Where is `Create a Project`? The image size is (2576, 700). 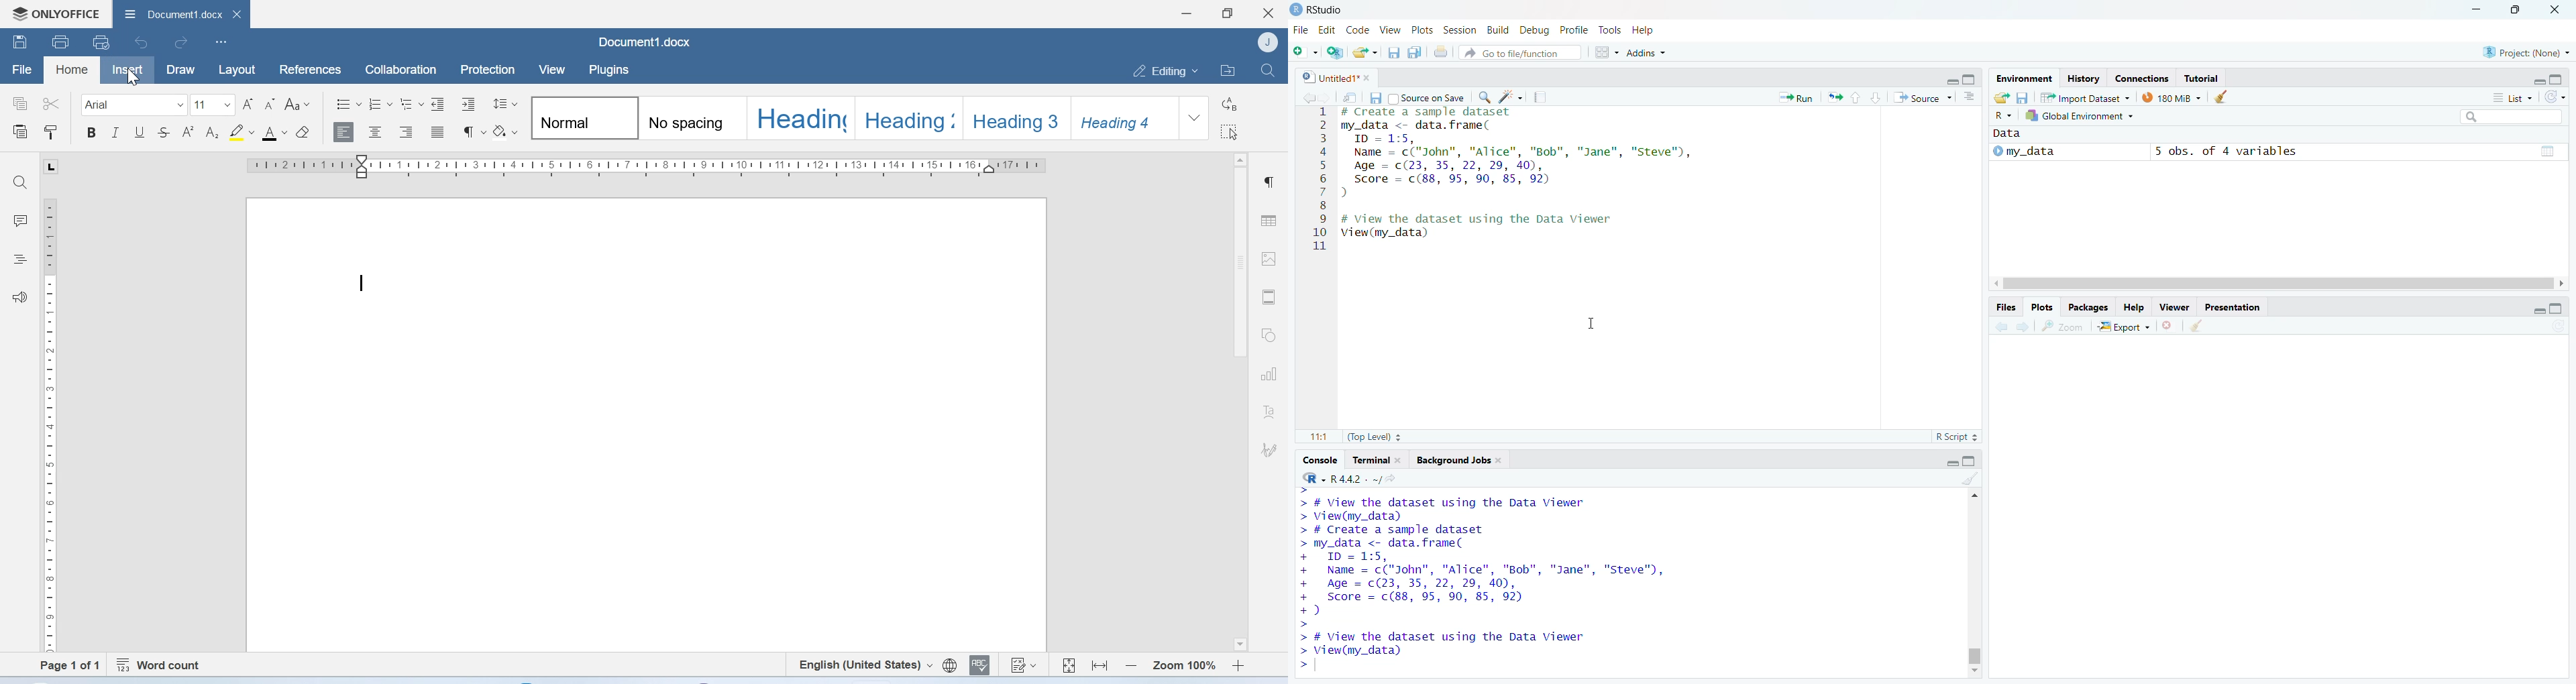 Create a Project is located at coordinates (1333, 50).